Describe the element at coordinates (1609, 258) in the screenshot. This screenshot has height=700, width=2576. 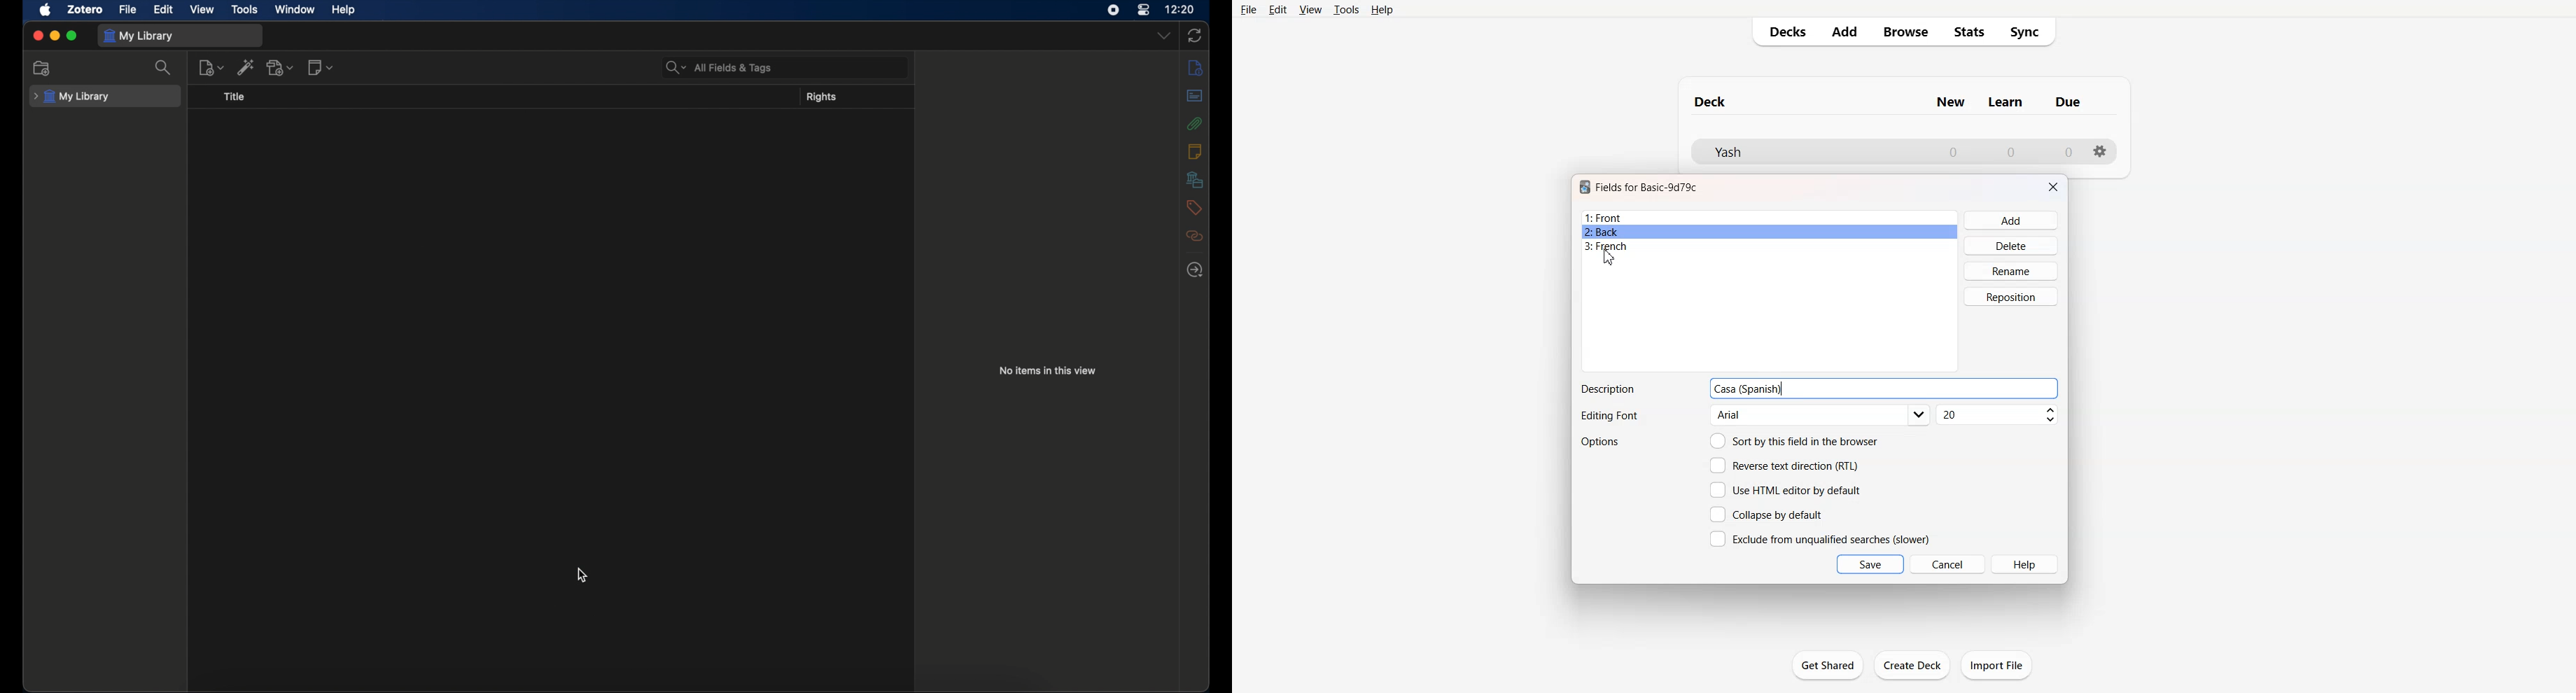
I see `Cursor` at that location.